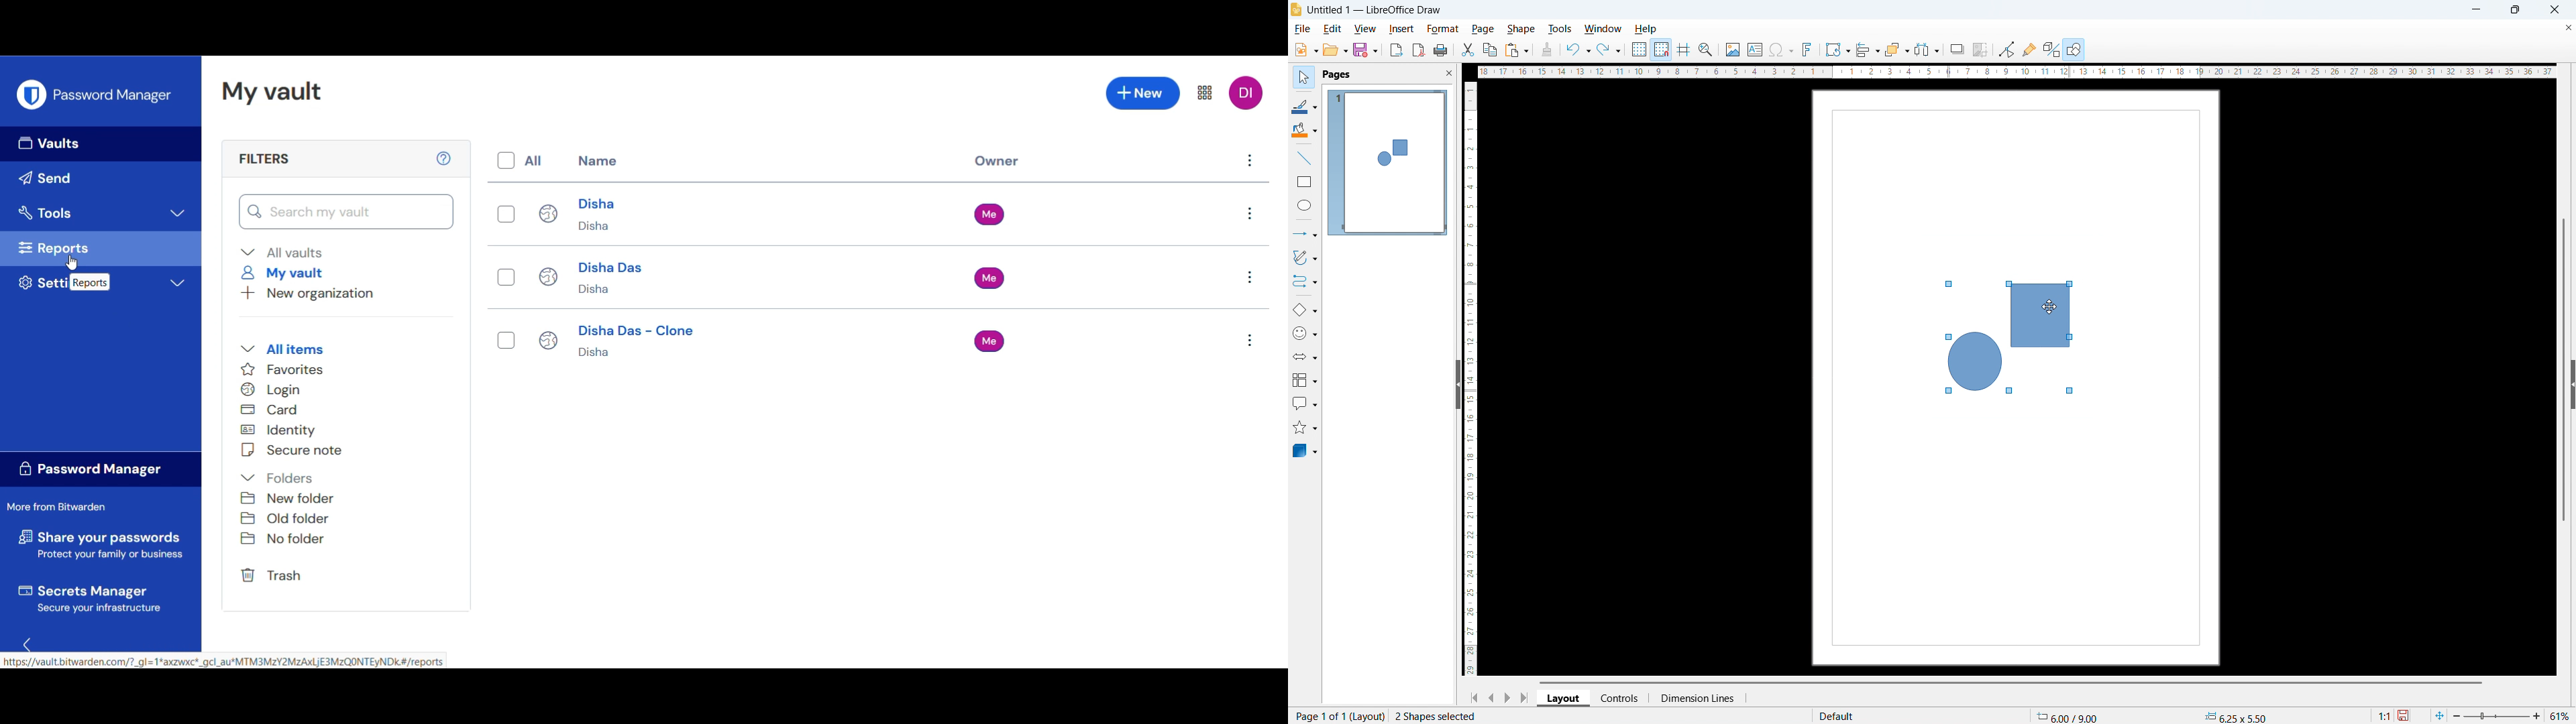  I want to click on paste, so click(1518, 50).